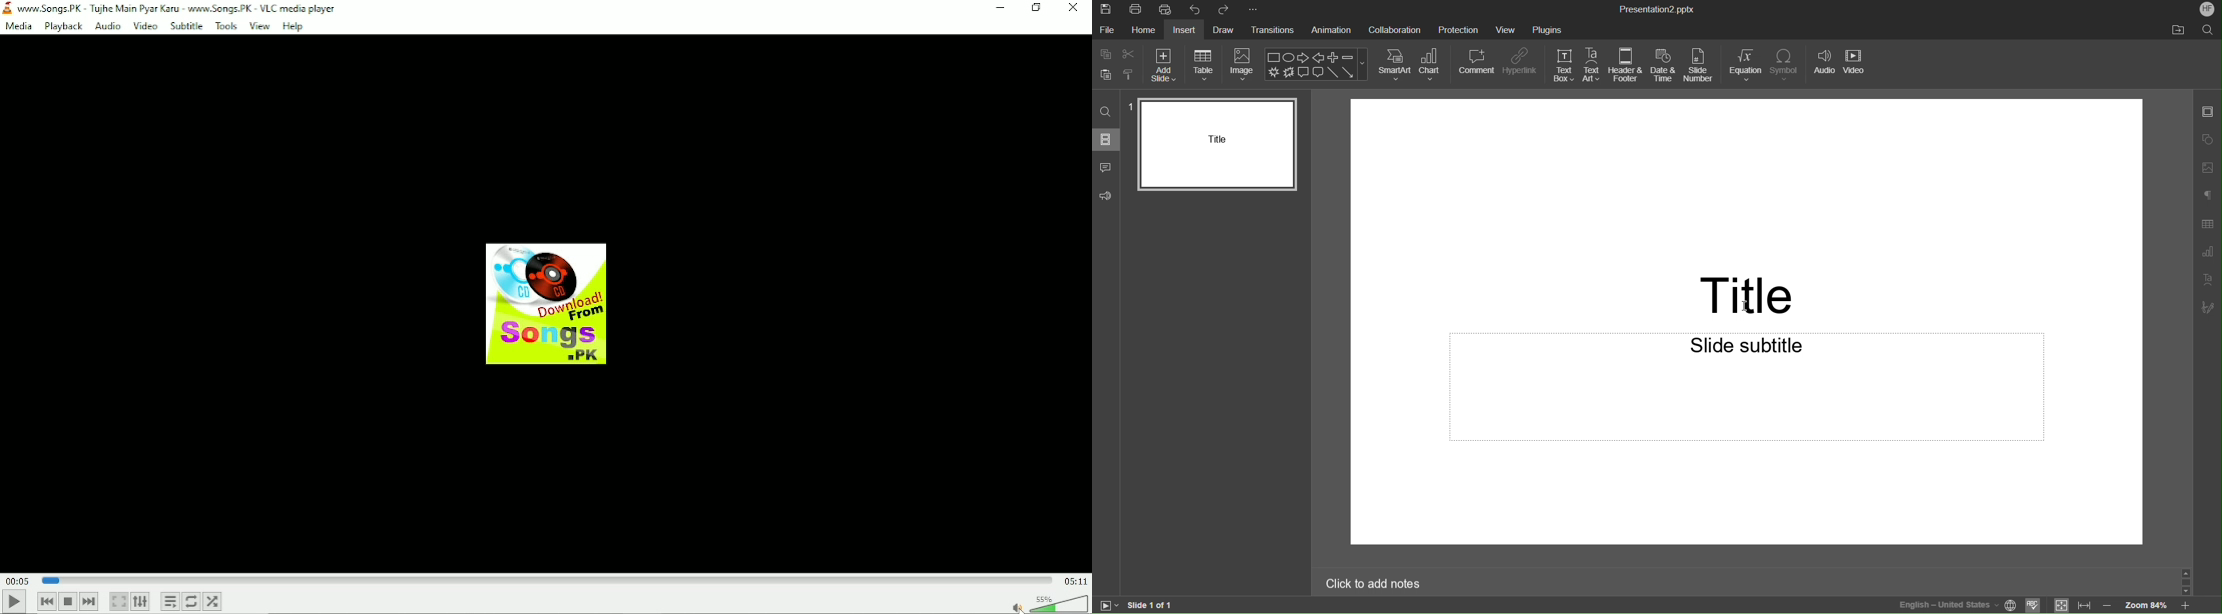 The width and height of the screenshot is (2240, 616). Describe the element at coordinates (2207, 279) in the screenshot. I see `Text Art` at that location.